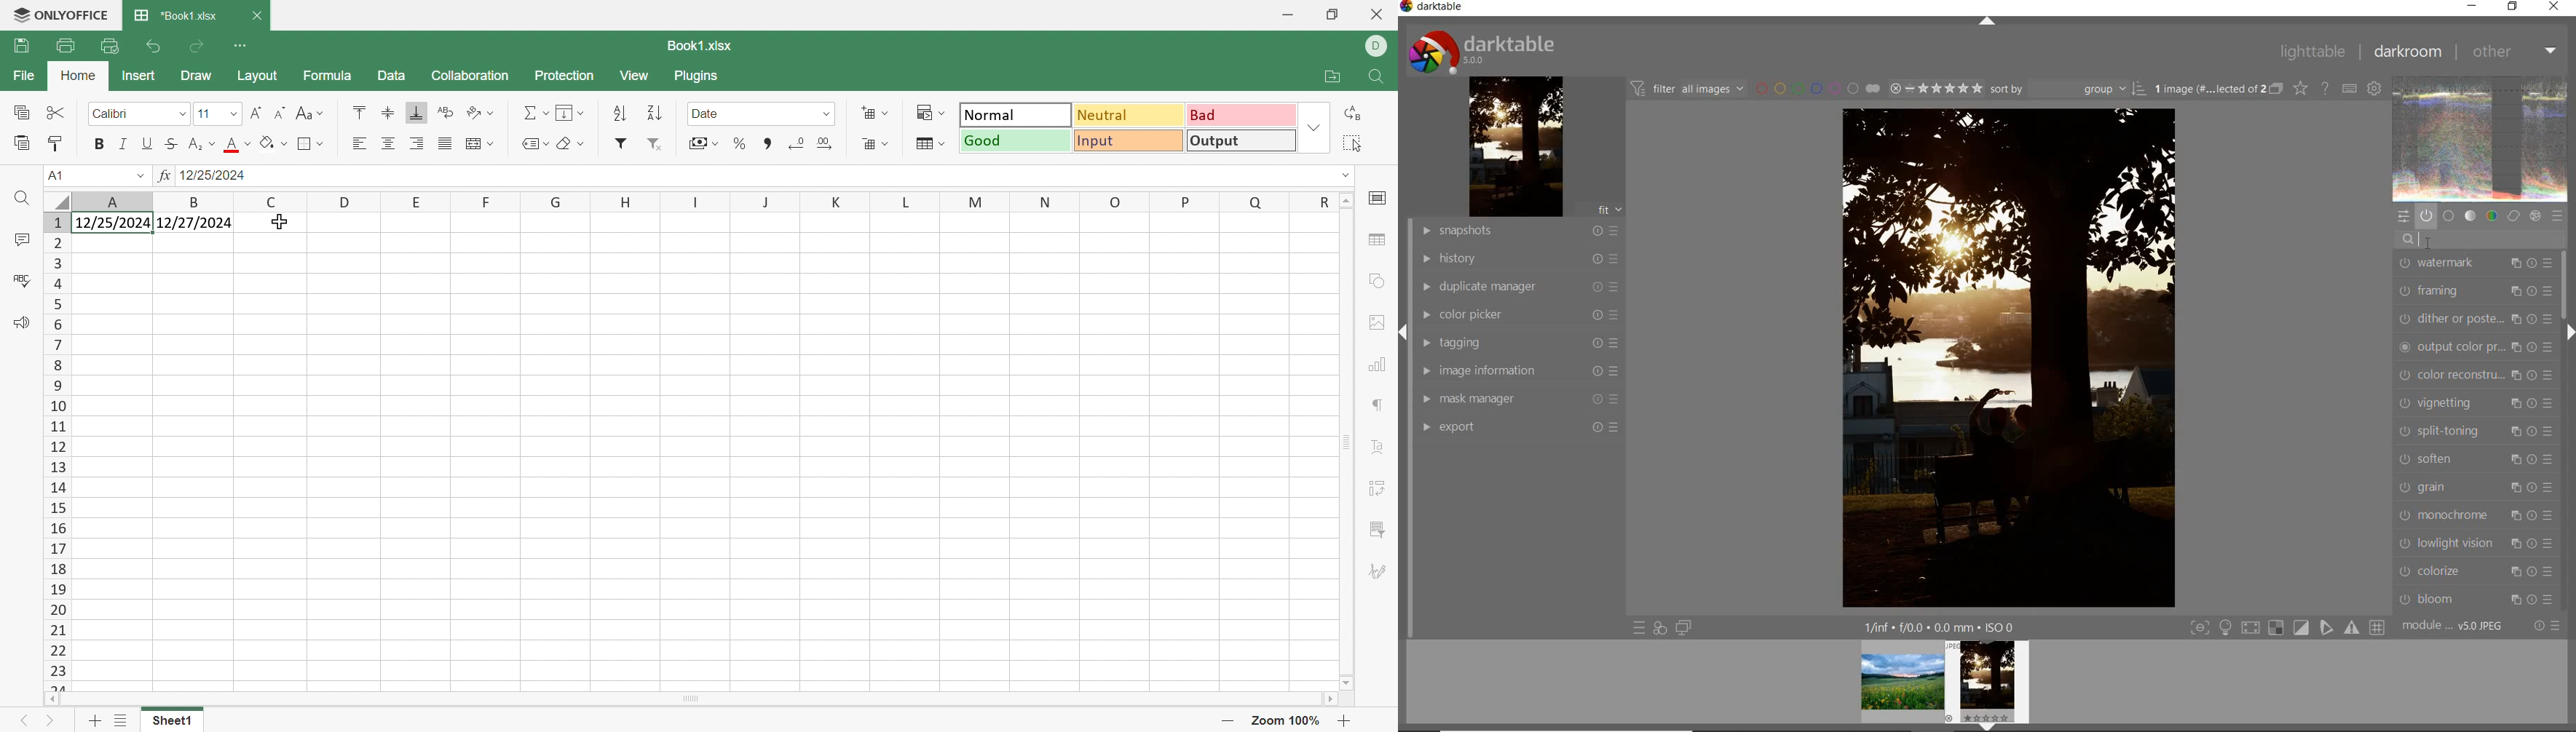  Describe the element at coordinates (116, 114) in the screenshot. I see `Calibri` at that location.